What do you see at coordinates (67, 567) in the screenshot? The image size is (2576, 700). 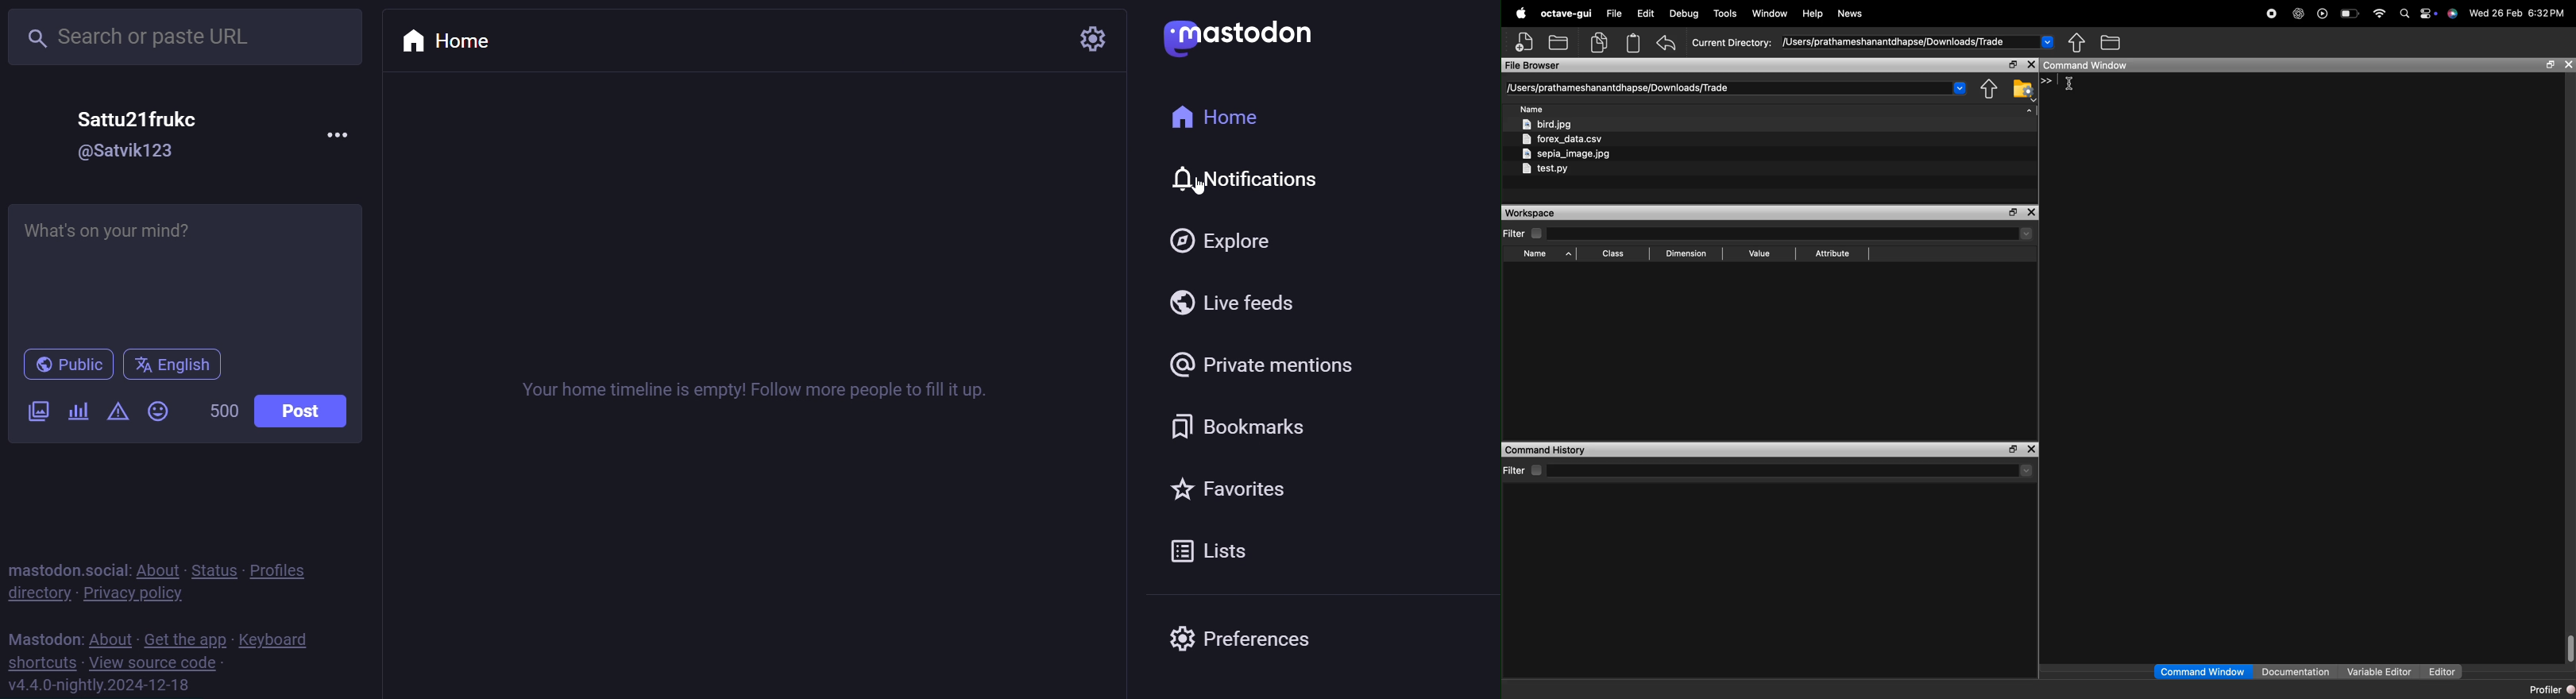 I see `mastodon social` at bounding box center [67, 567].